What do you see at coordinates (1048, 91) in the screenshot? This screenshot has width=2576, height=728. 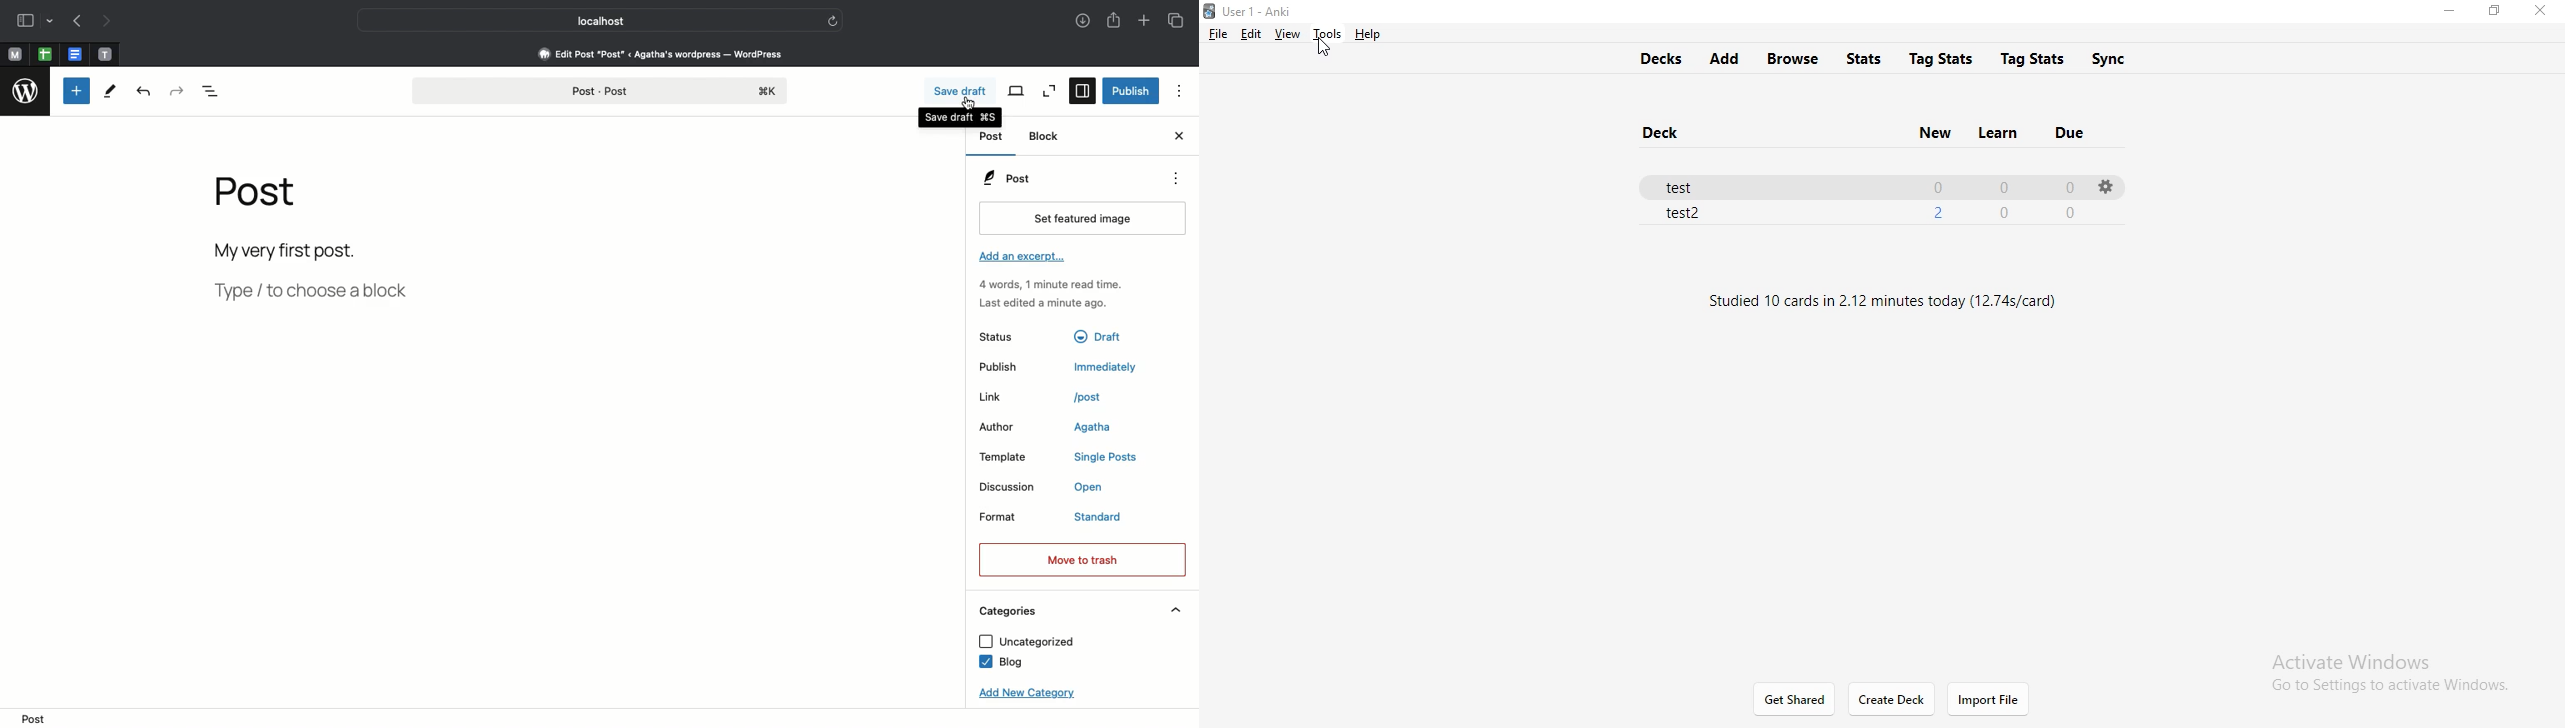 I see `Maximize` at bounding box center [1048, 91].